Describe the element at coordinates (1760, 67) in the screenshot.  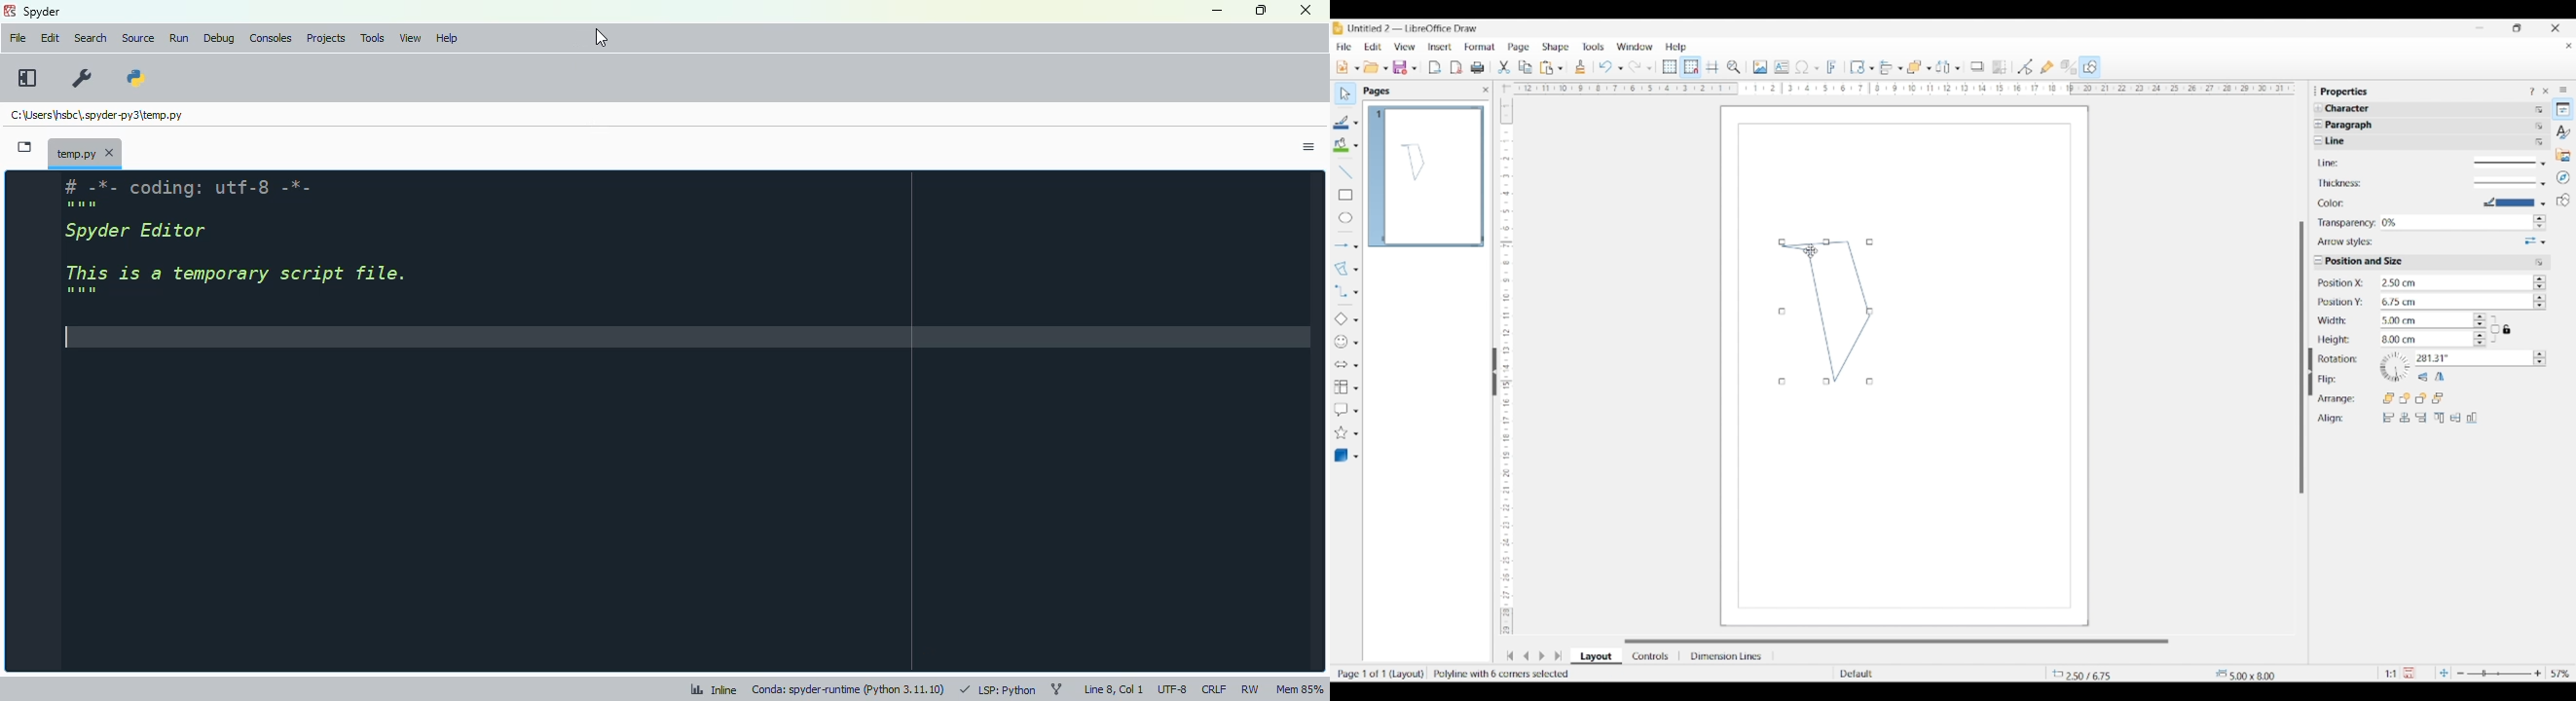
I see `Insert image` at that location.